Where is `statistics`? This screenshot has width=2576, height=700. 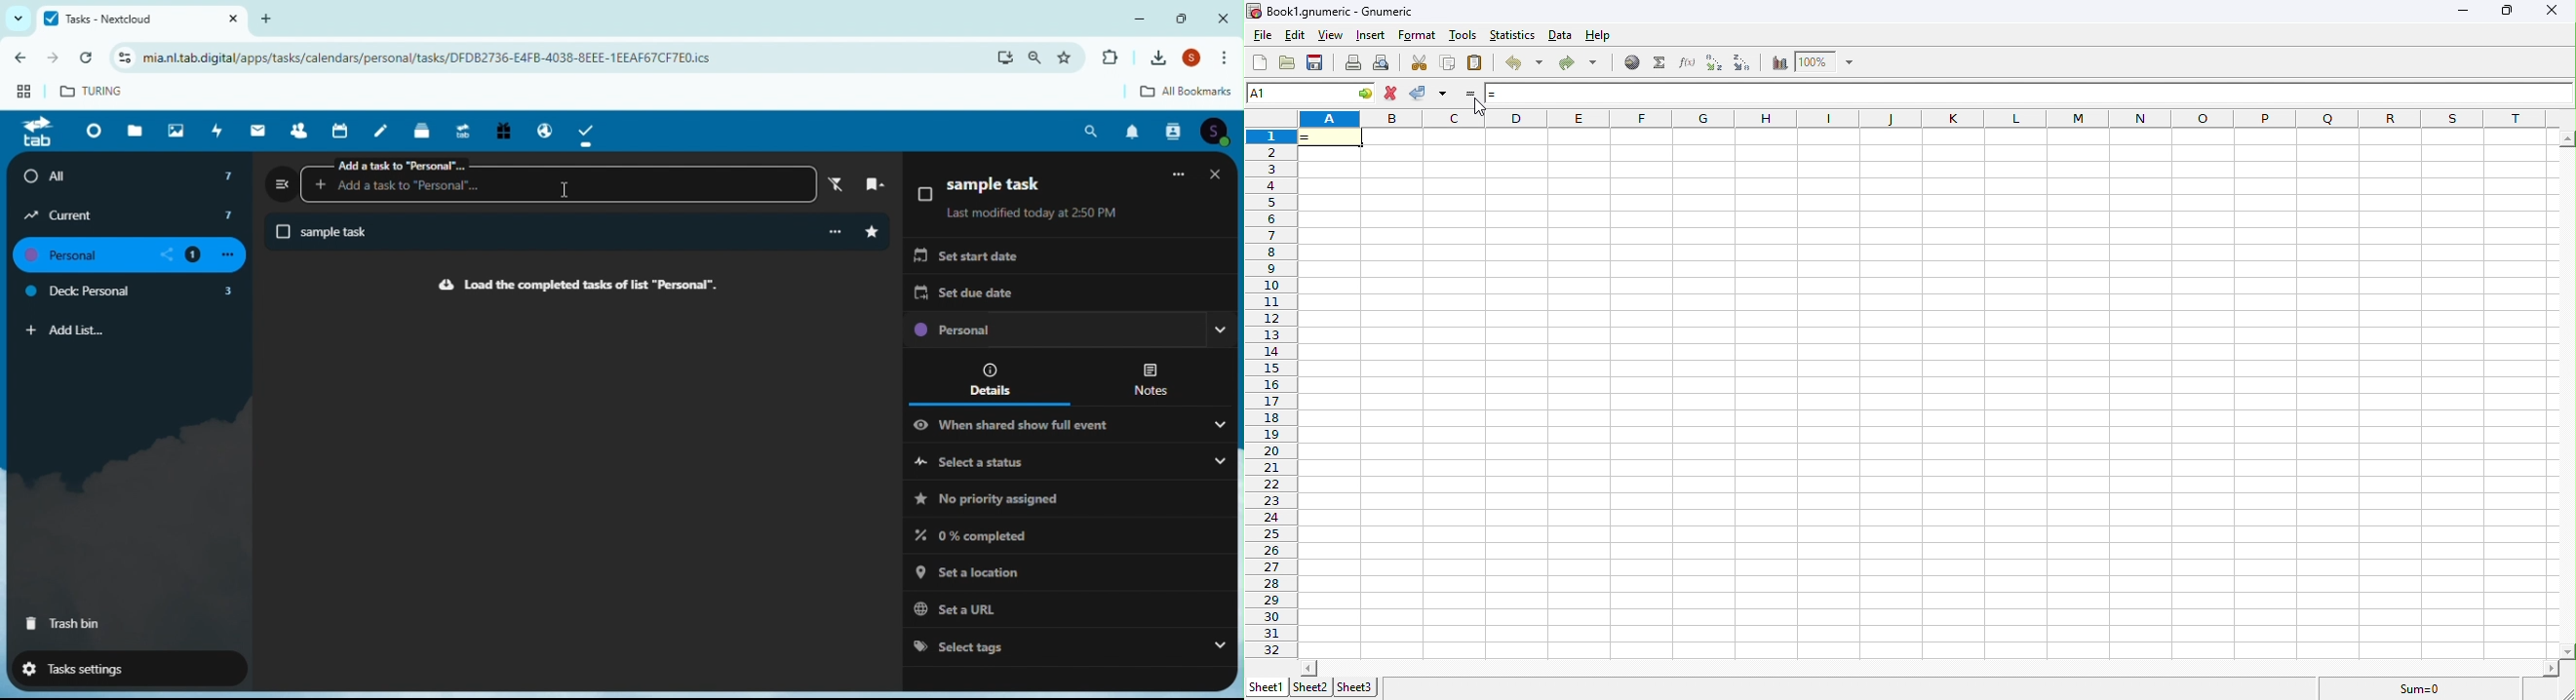
statistics is located at coordinates (1512, 34).